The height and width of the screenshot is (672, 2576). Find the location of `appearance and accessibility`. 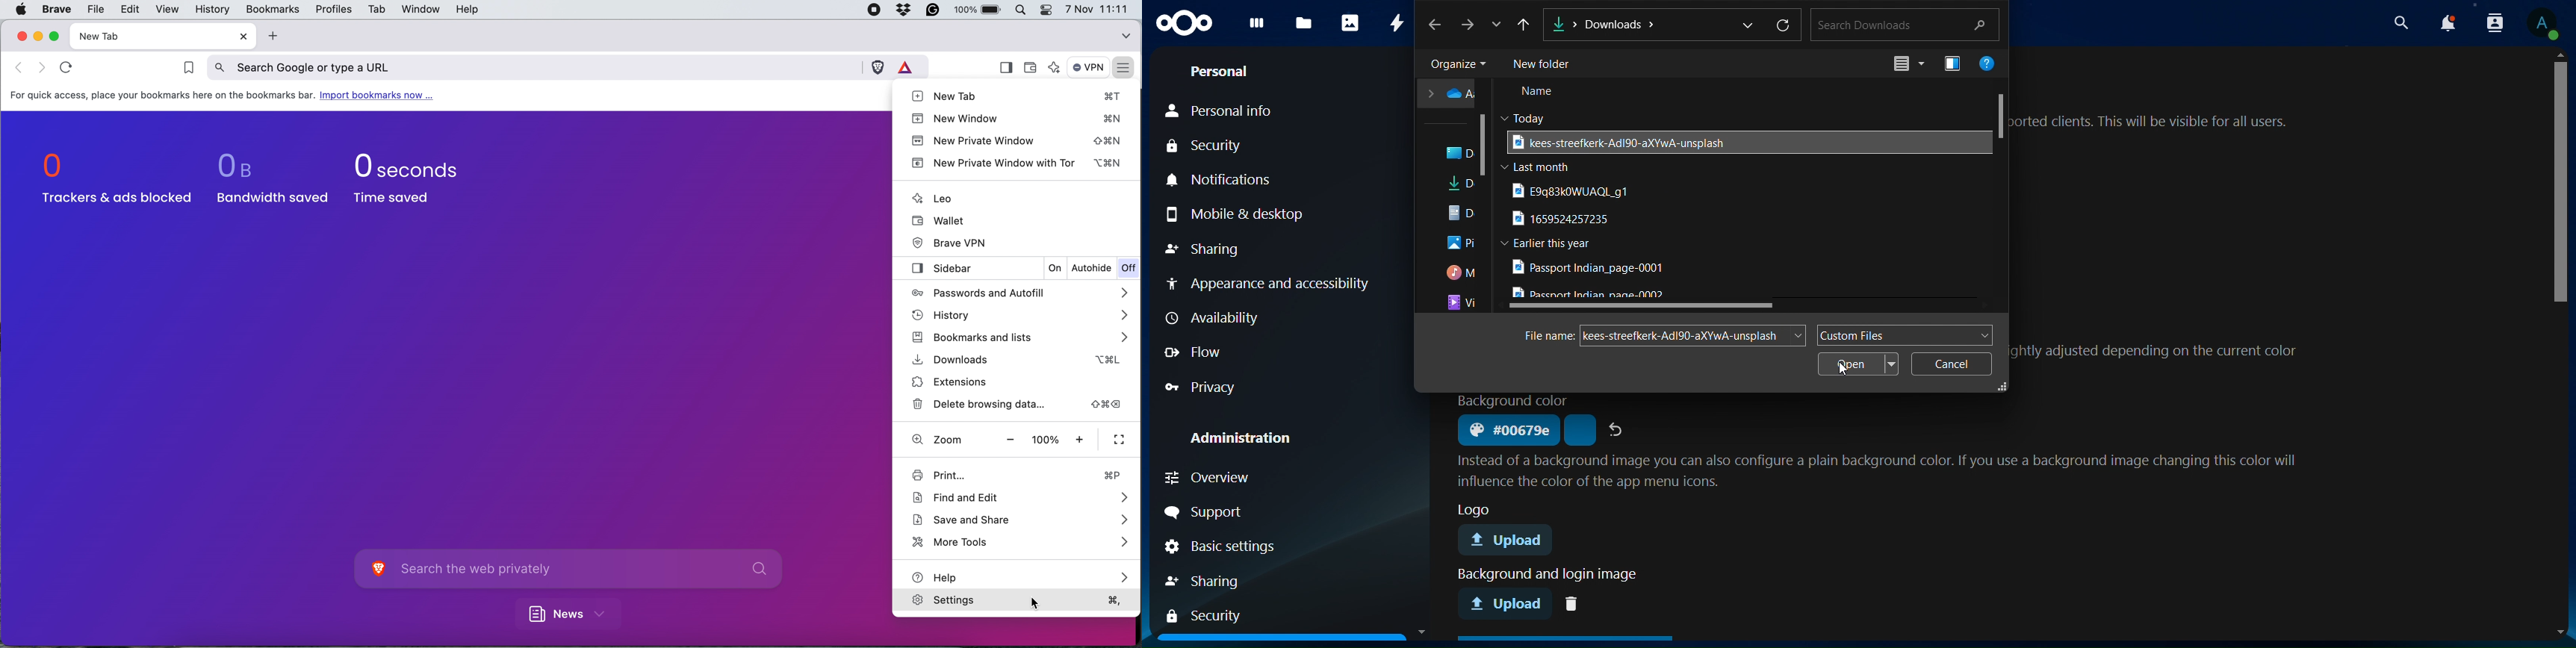

appearance and accessibility is located at coordinates (1266, 282).